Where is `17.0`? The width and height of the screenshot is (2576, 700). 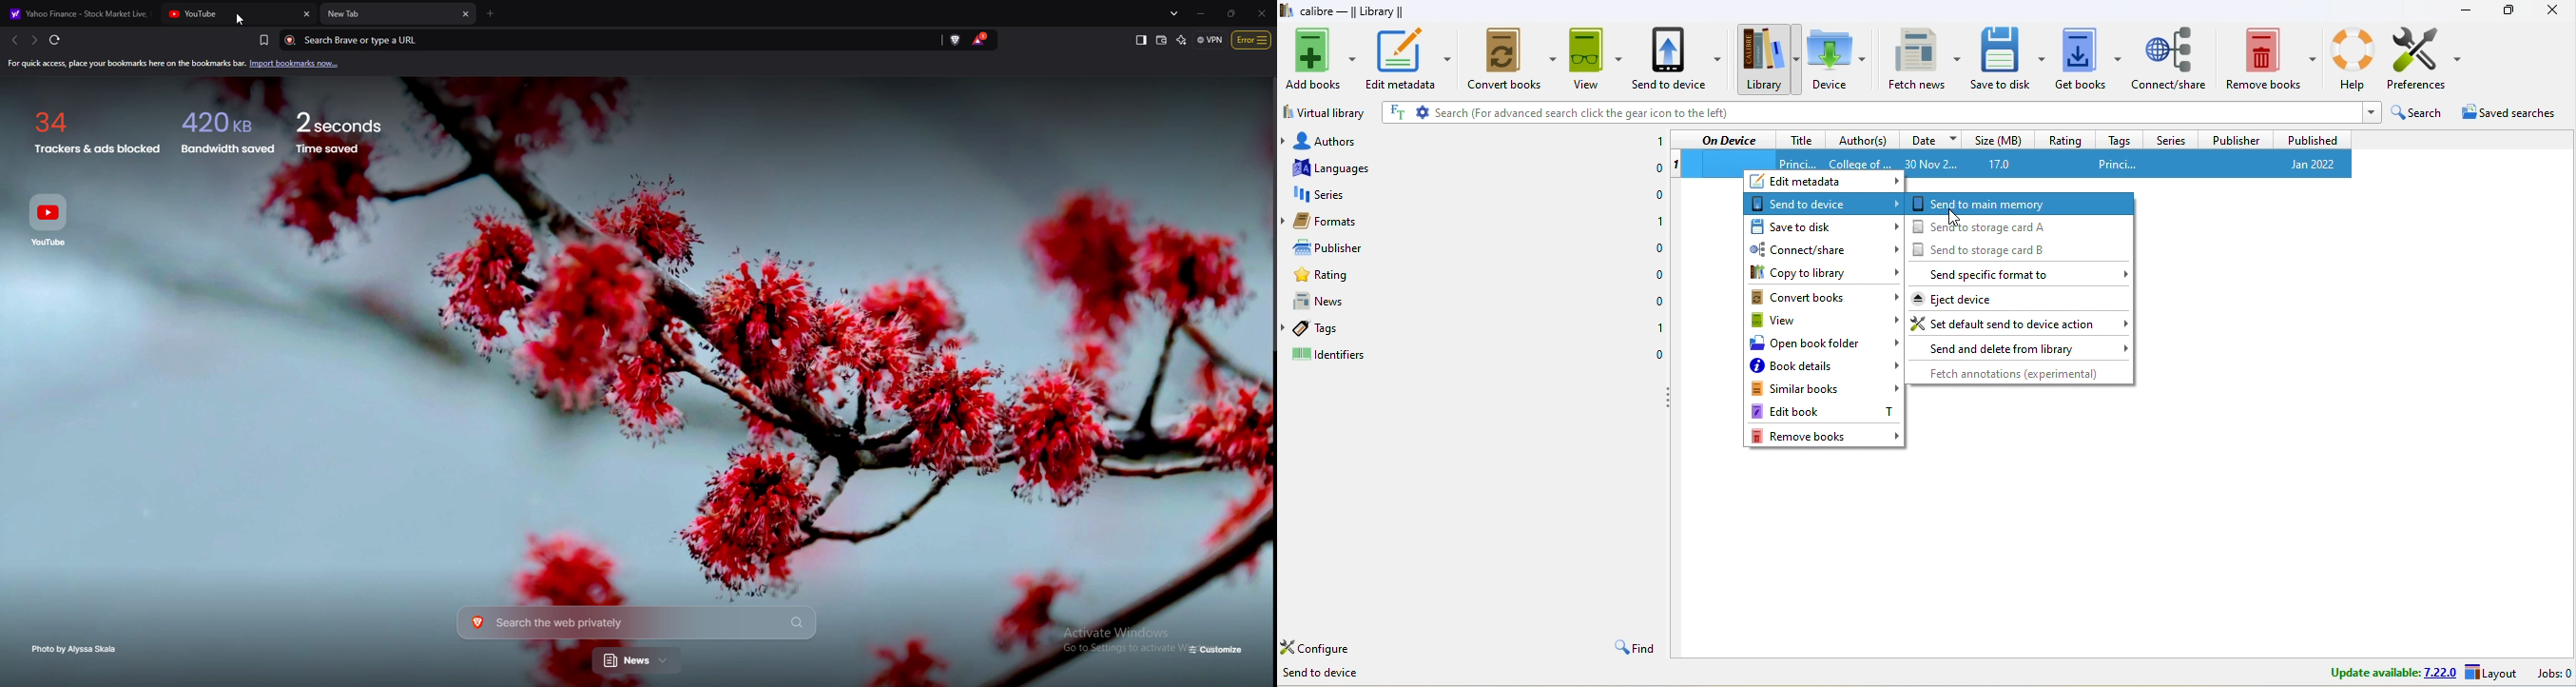
17.0 is located at coordinates (2012, 164).